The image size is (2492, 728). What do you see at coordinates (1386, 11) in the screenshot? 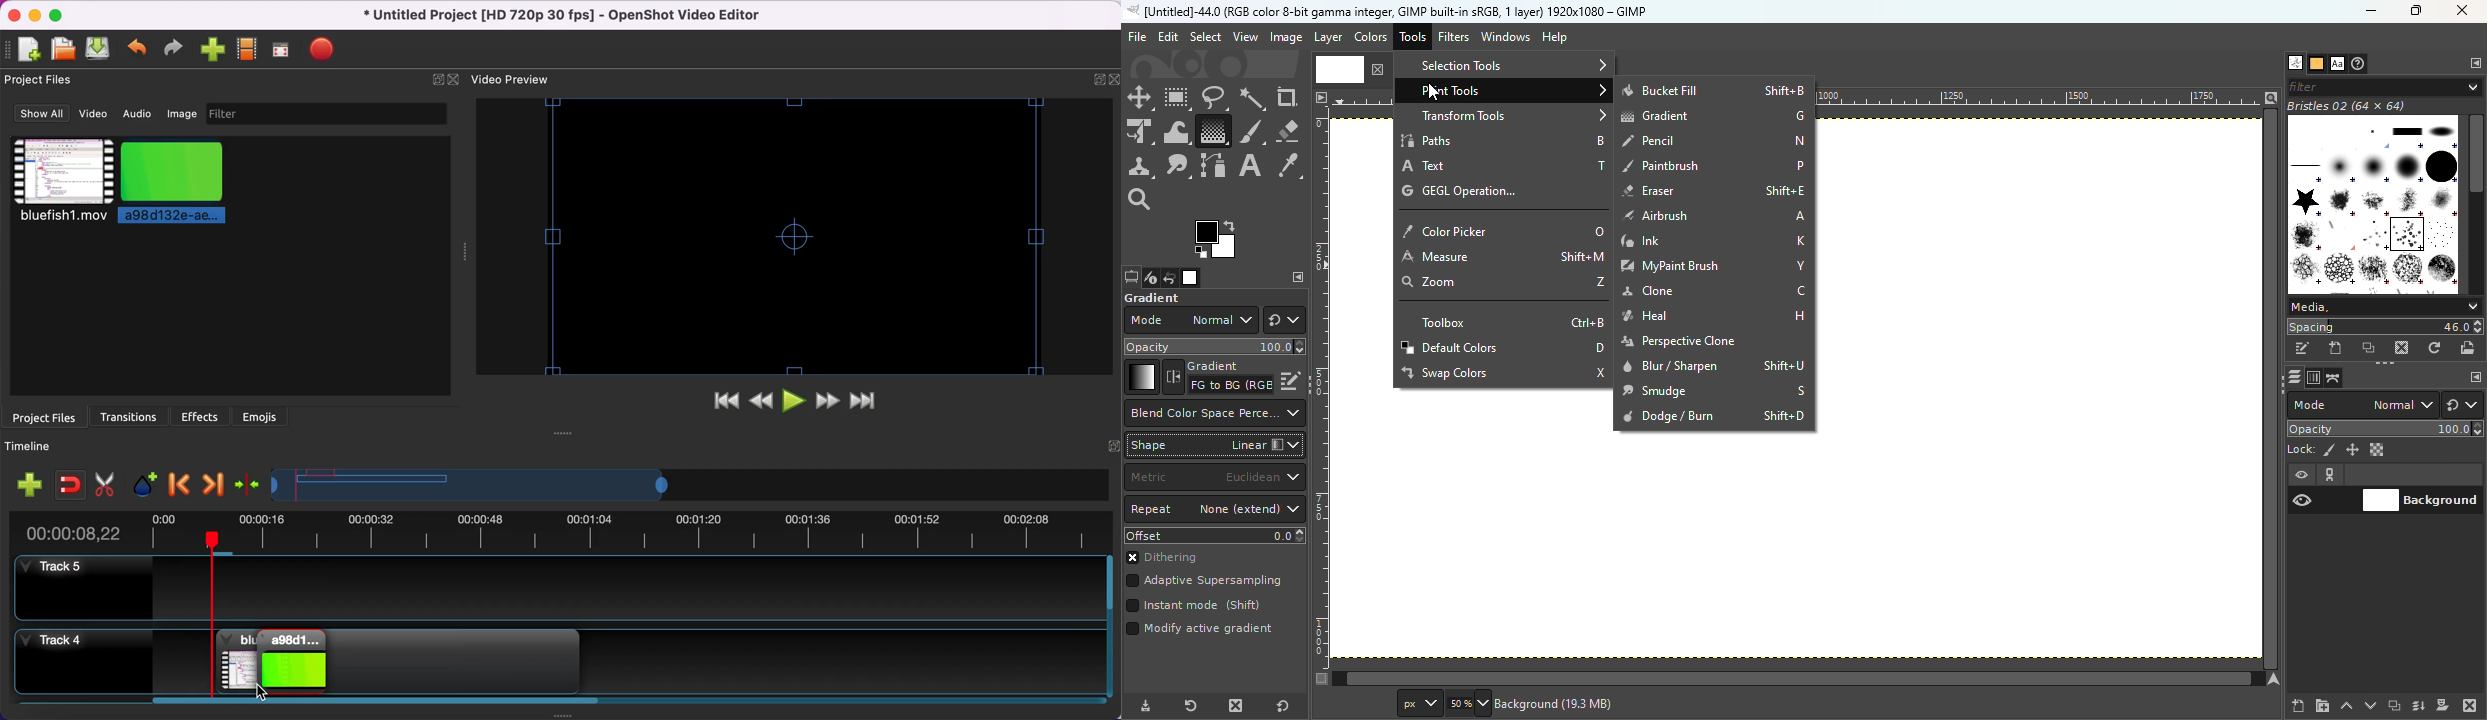
I see `untitled -36.0 (rgb color 8-bit gamma integer , gimp built in stgb, 1 layer) 1174x788 - gimp` at bounding box center [1386, 11].